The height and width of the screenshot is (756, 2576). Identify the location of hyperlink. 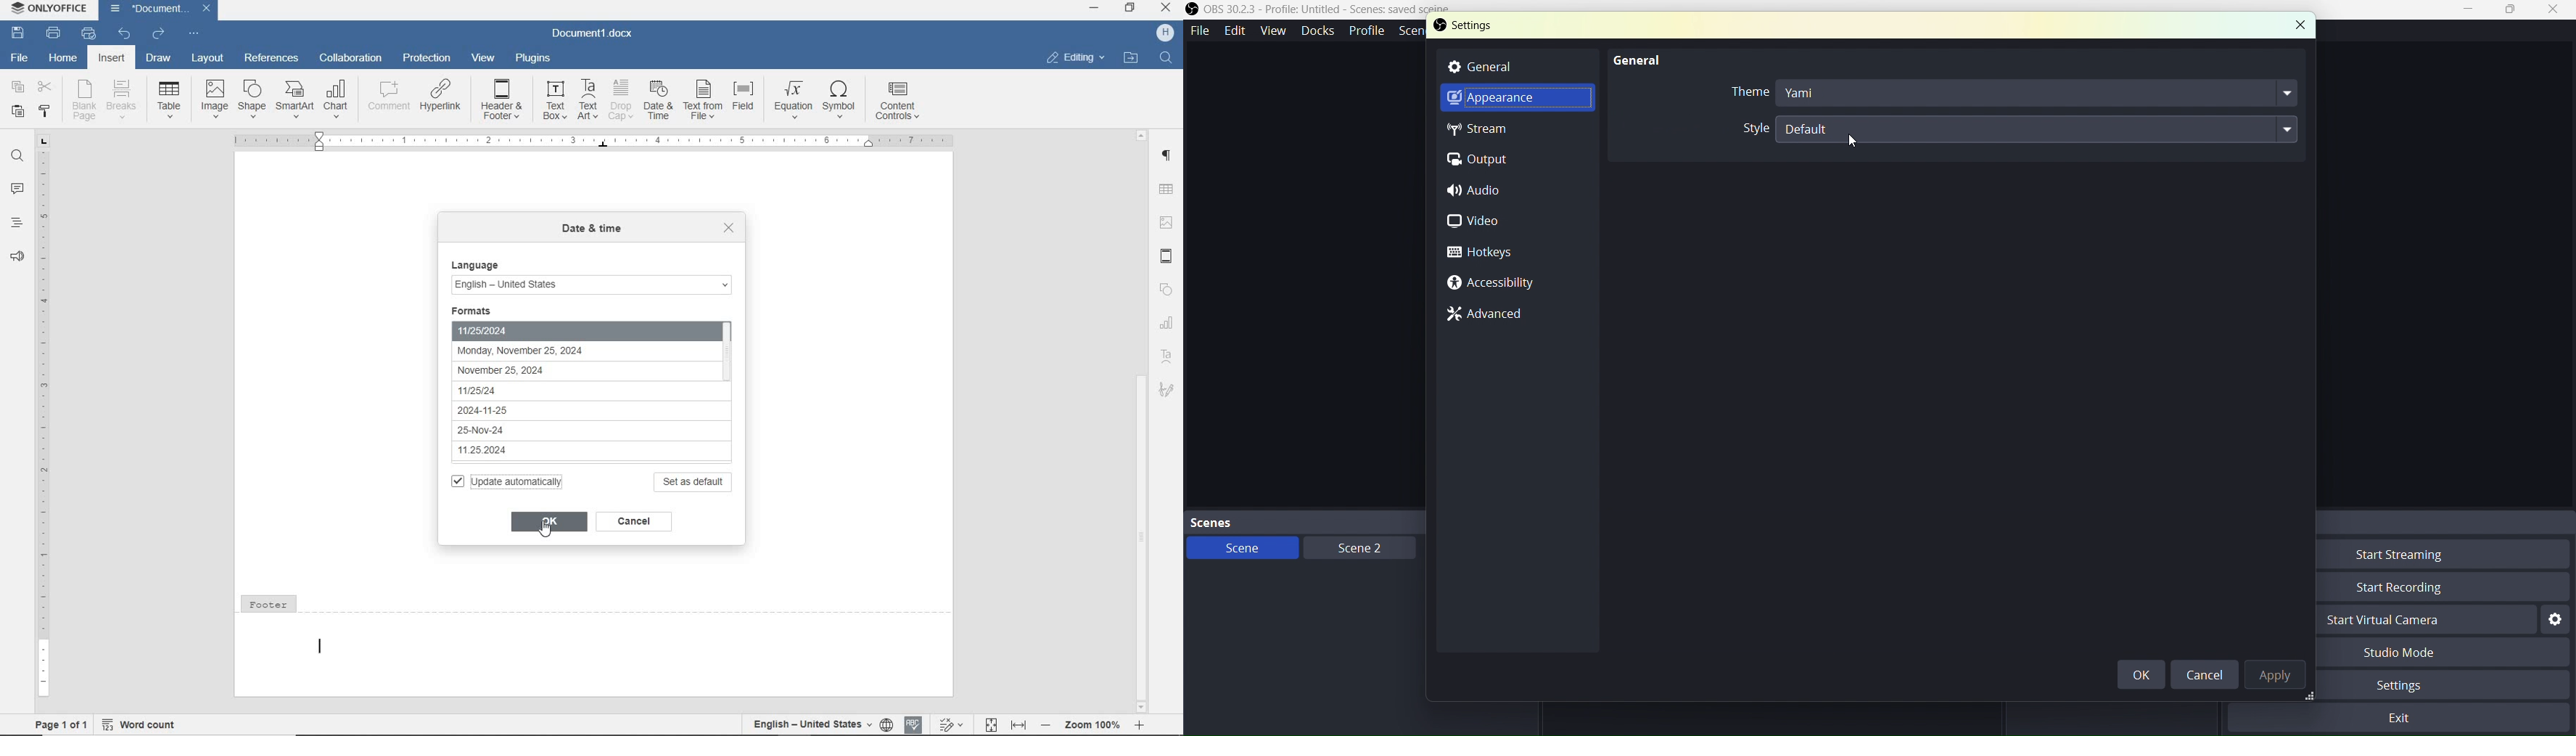
(440, 94).